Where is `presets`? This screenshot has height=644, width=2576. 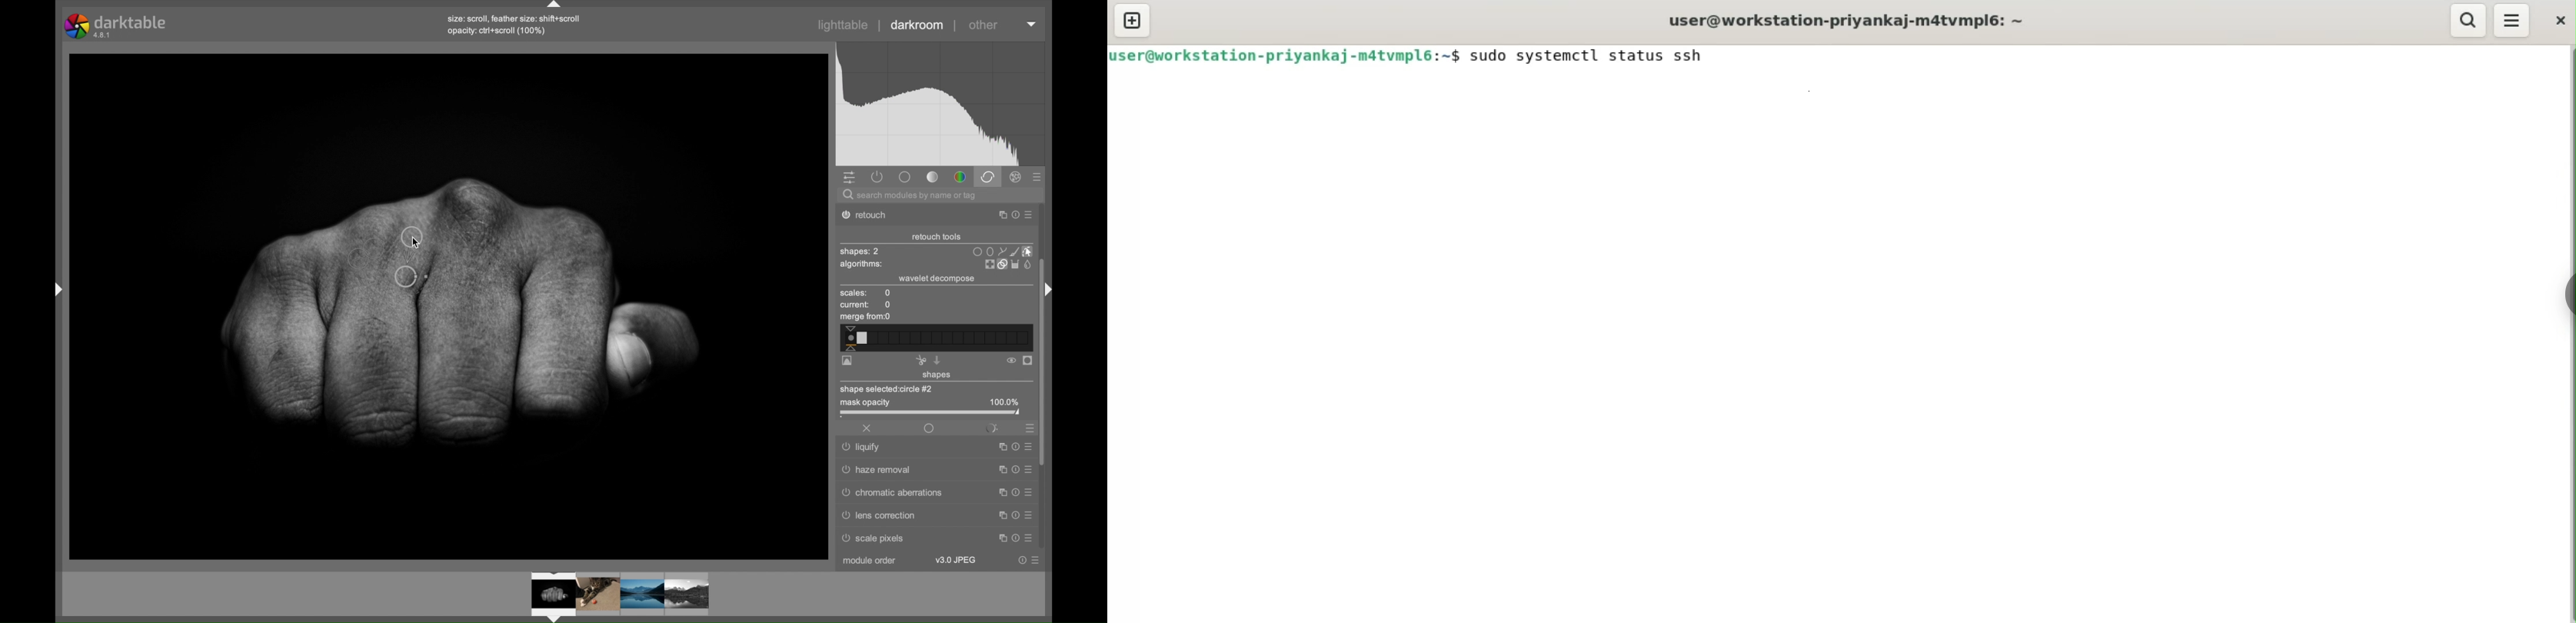
presets is located at coordinates (1028, 427).